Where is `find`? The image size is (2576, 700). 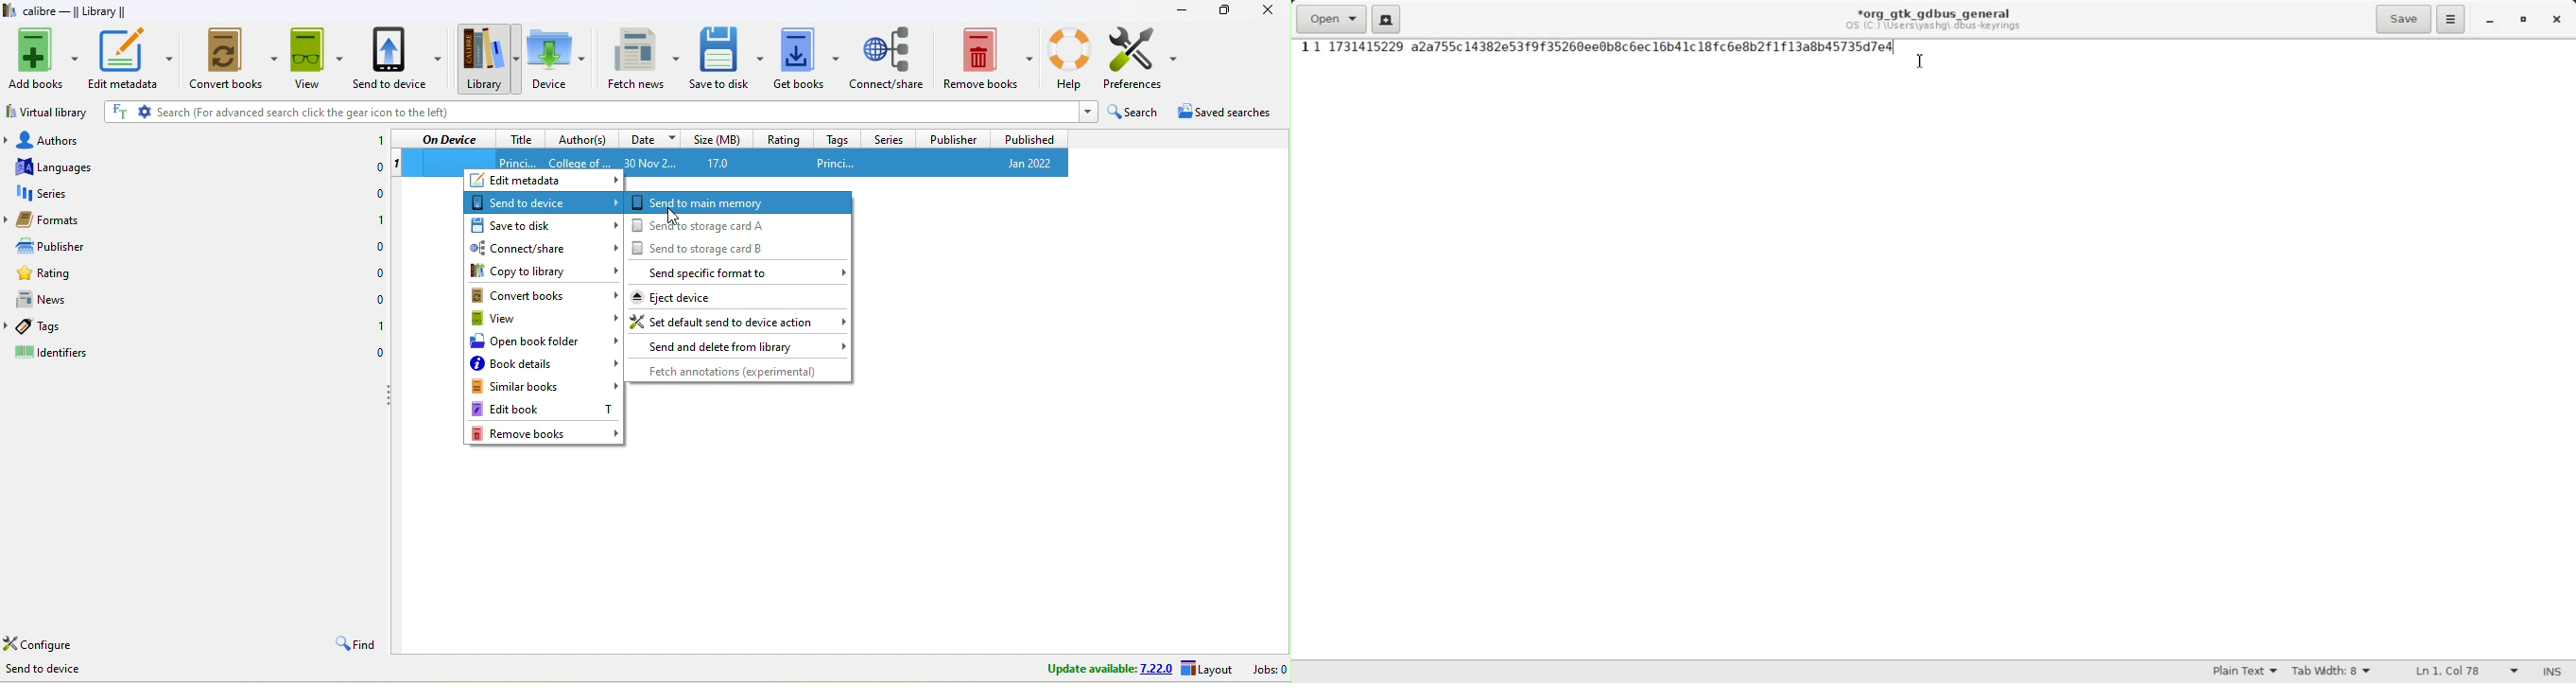 find is located at coordinates (354, 644).